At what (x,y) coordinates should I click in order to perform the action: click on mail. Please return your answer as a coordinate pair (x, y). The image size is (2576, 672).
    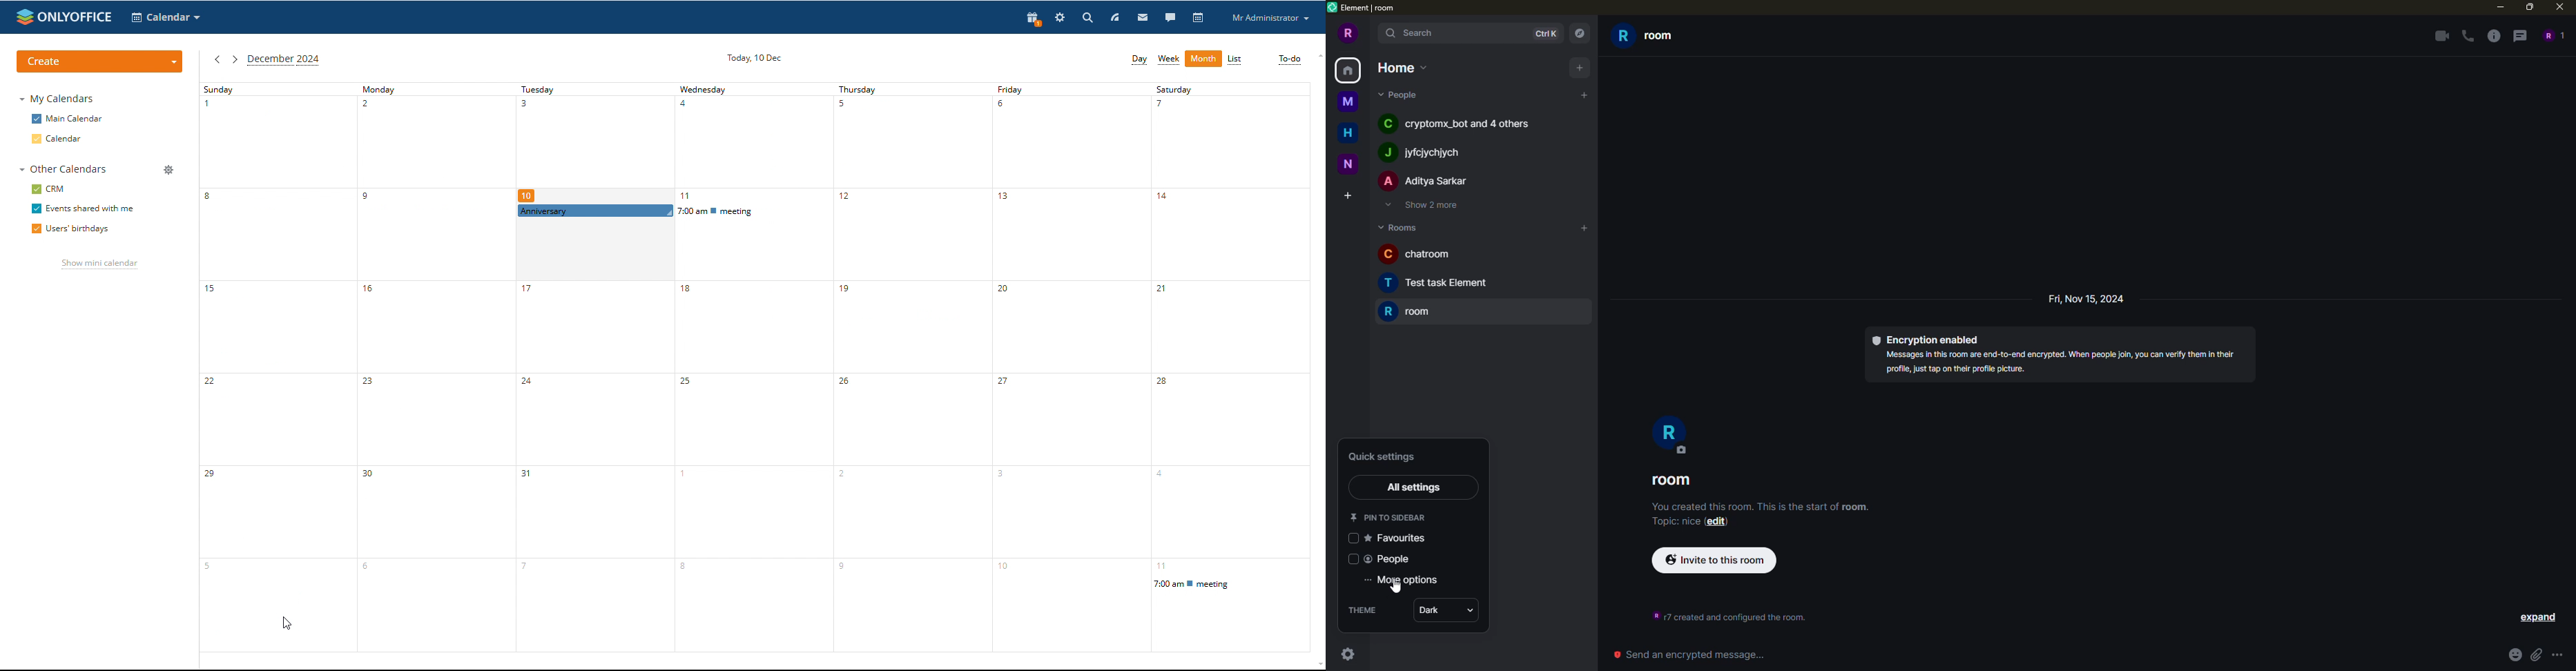
    Looking at the image, I should click on (1143, 17).